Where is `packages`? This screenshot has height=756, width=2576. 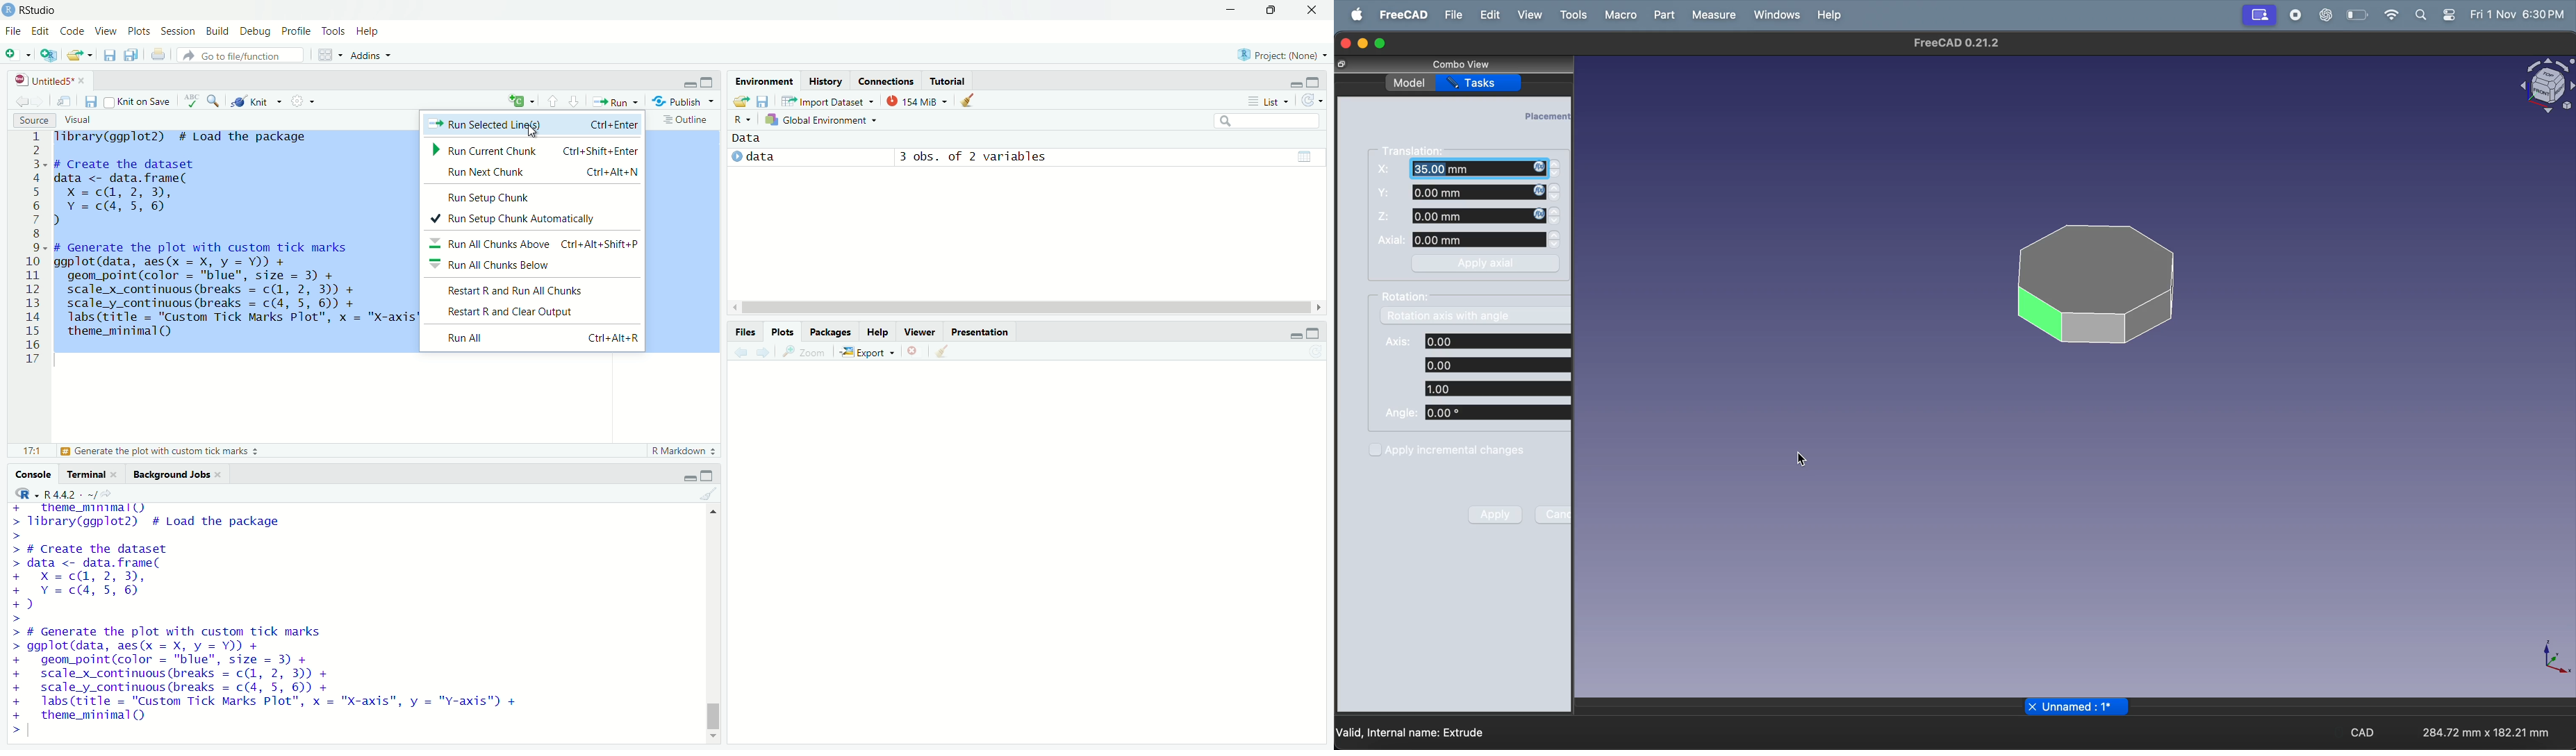
packages is located at coordinates (831, 331).